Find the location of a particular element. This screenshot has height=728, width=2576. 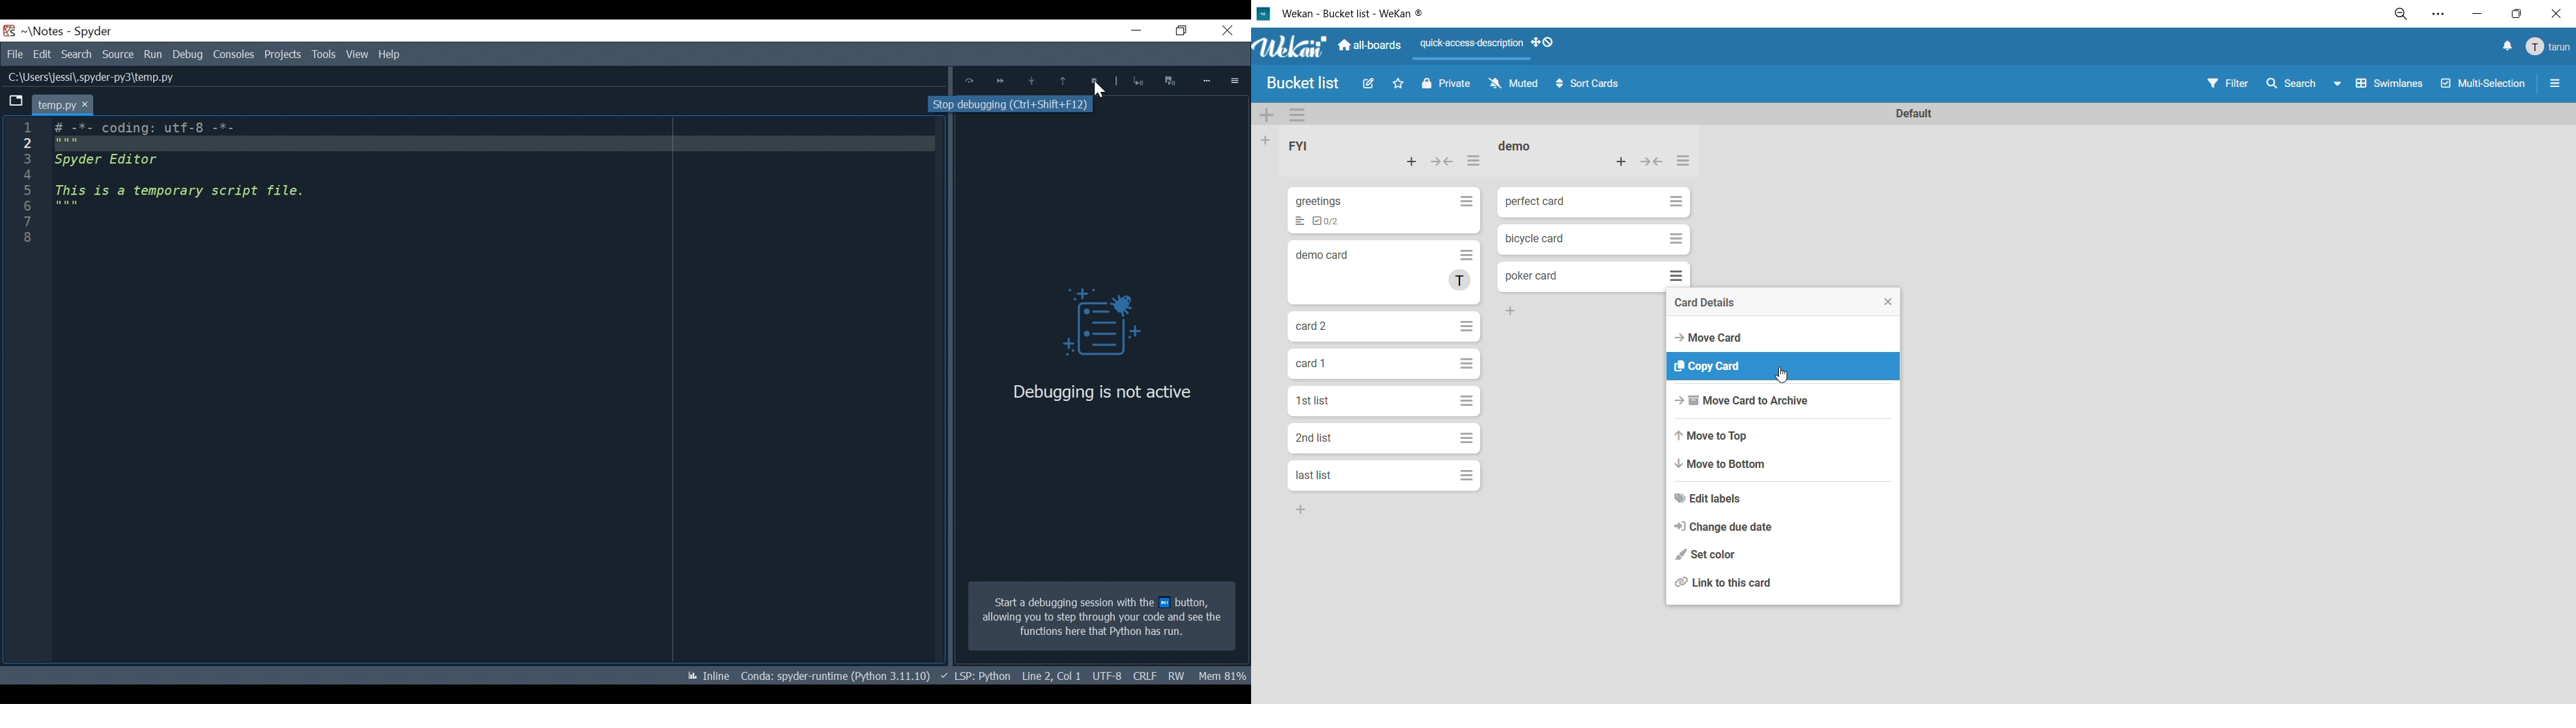

Help is located at coordinates (356, 55).